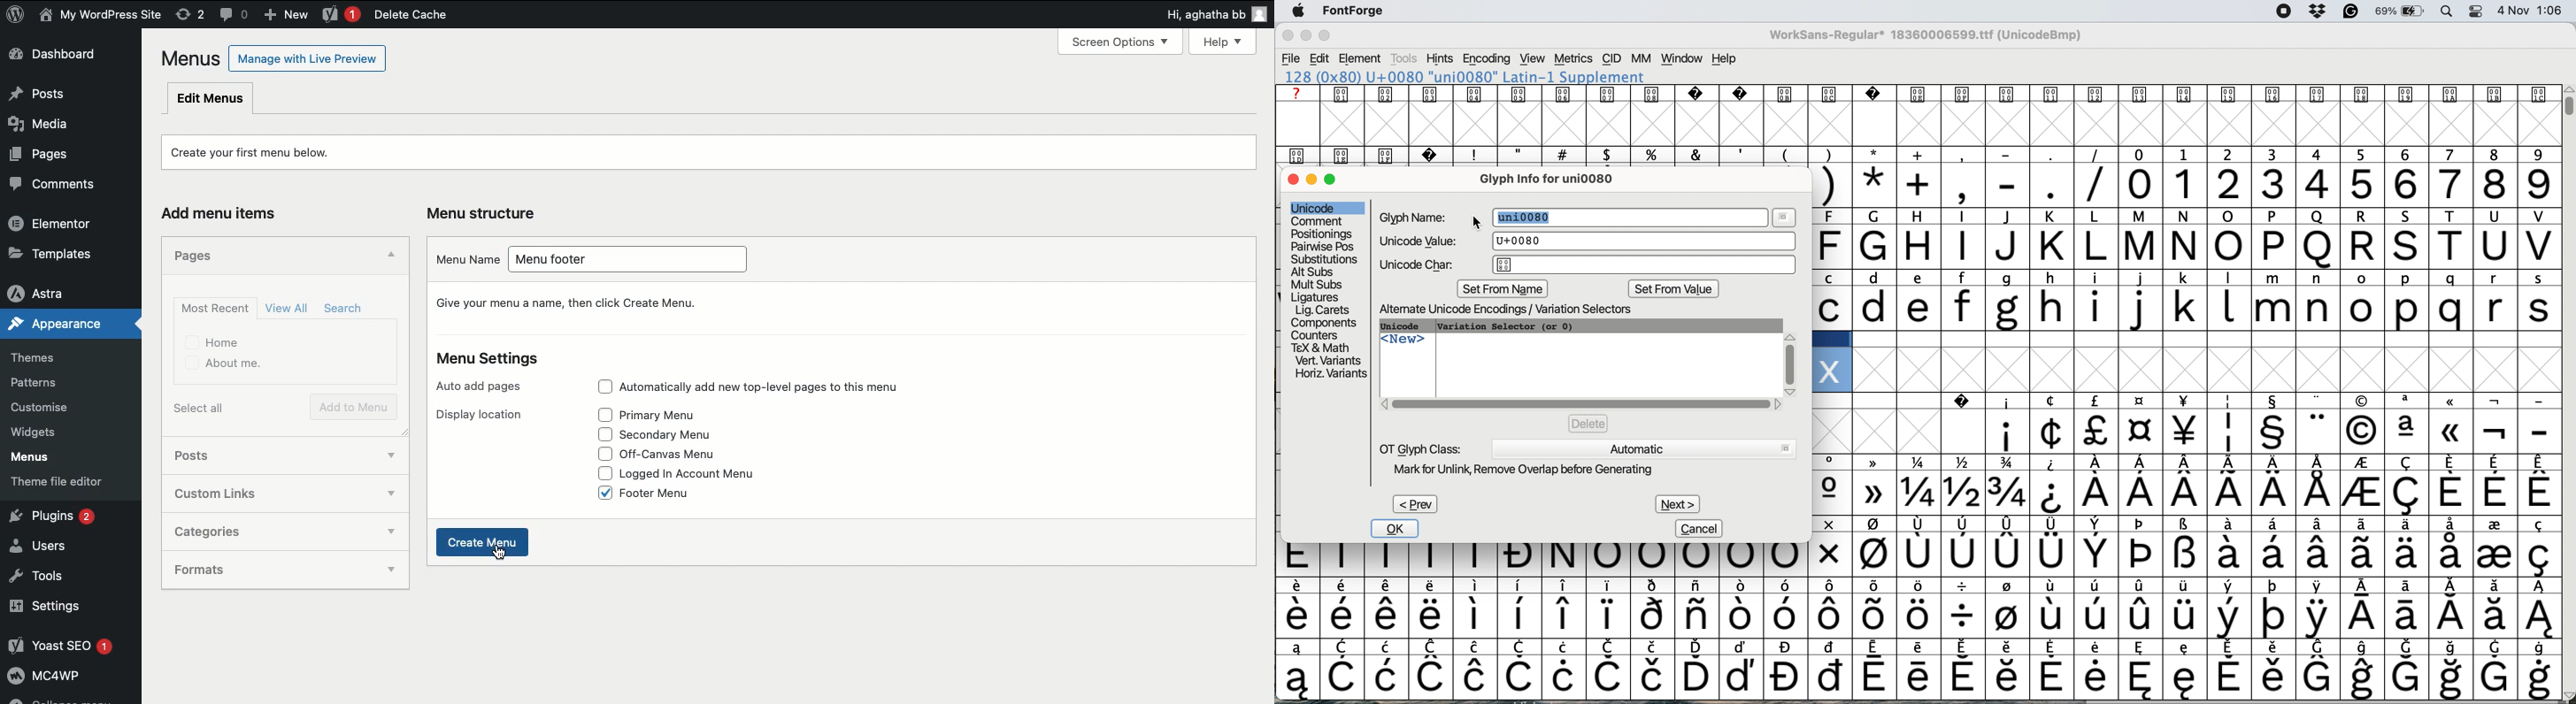  I want to click on special characters, so click(2188, 525).